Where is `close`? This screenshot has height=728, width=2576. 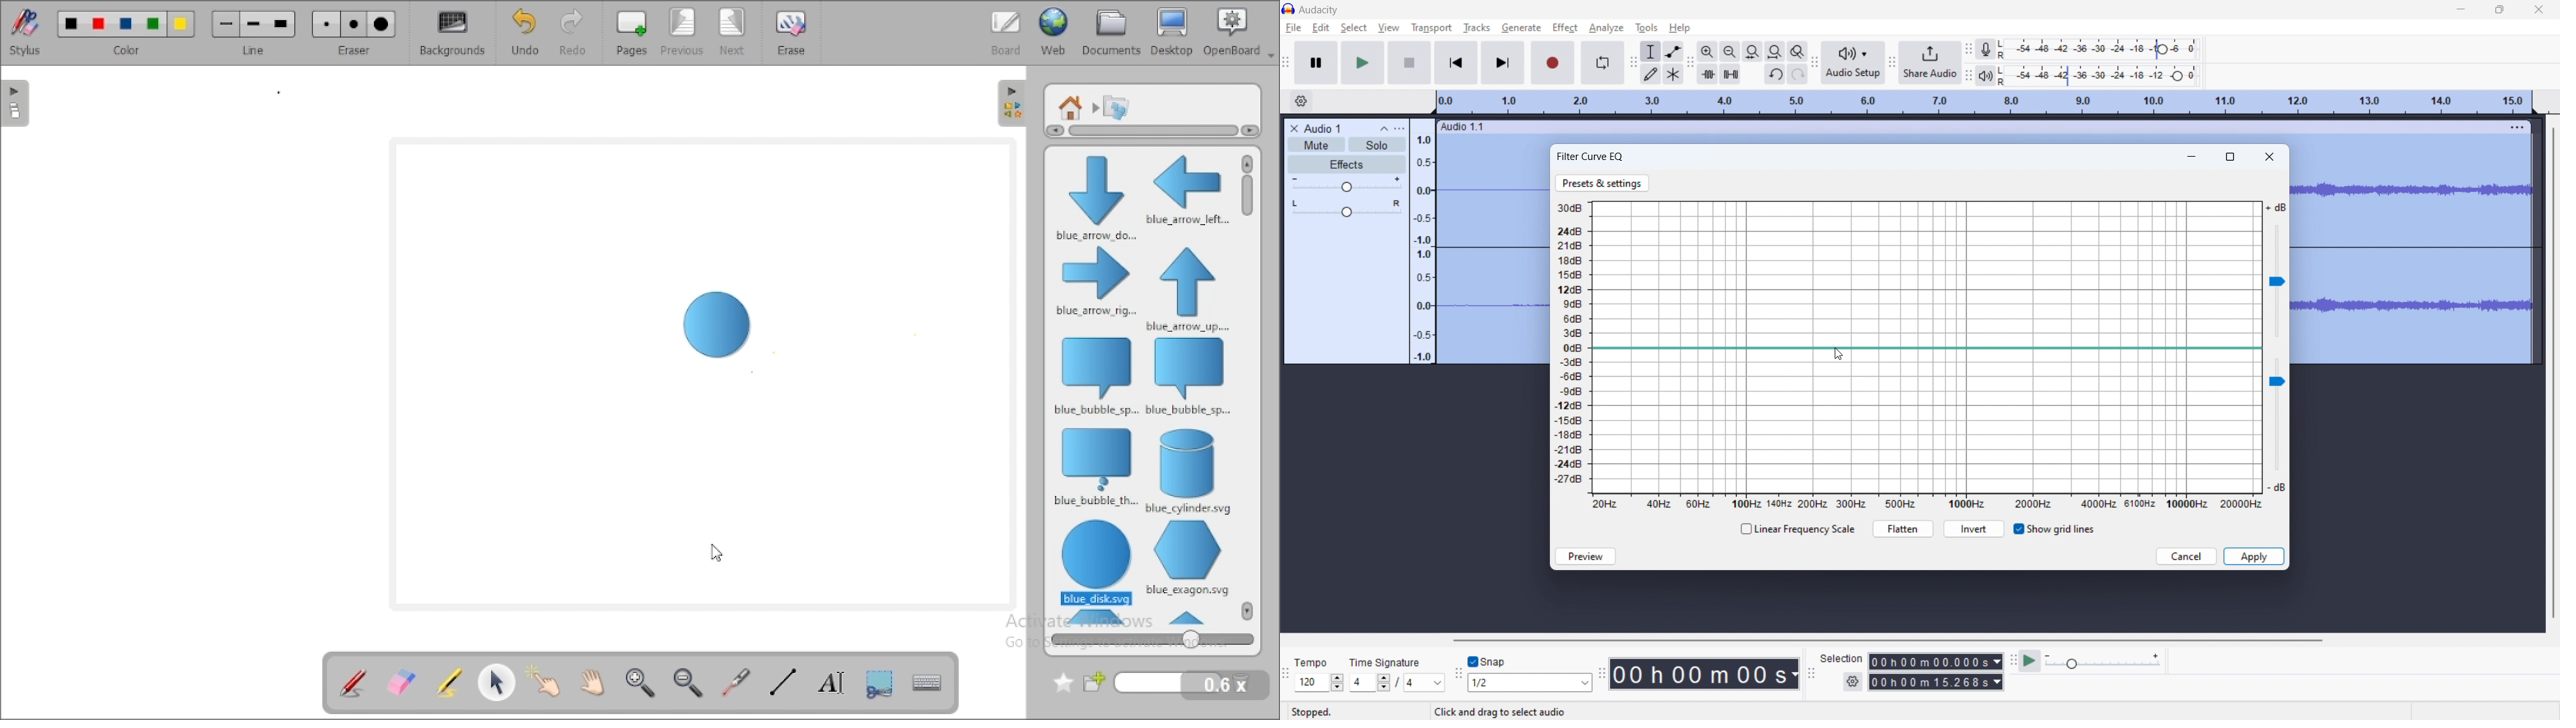
close is located at coordinates (2270, 156).